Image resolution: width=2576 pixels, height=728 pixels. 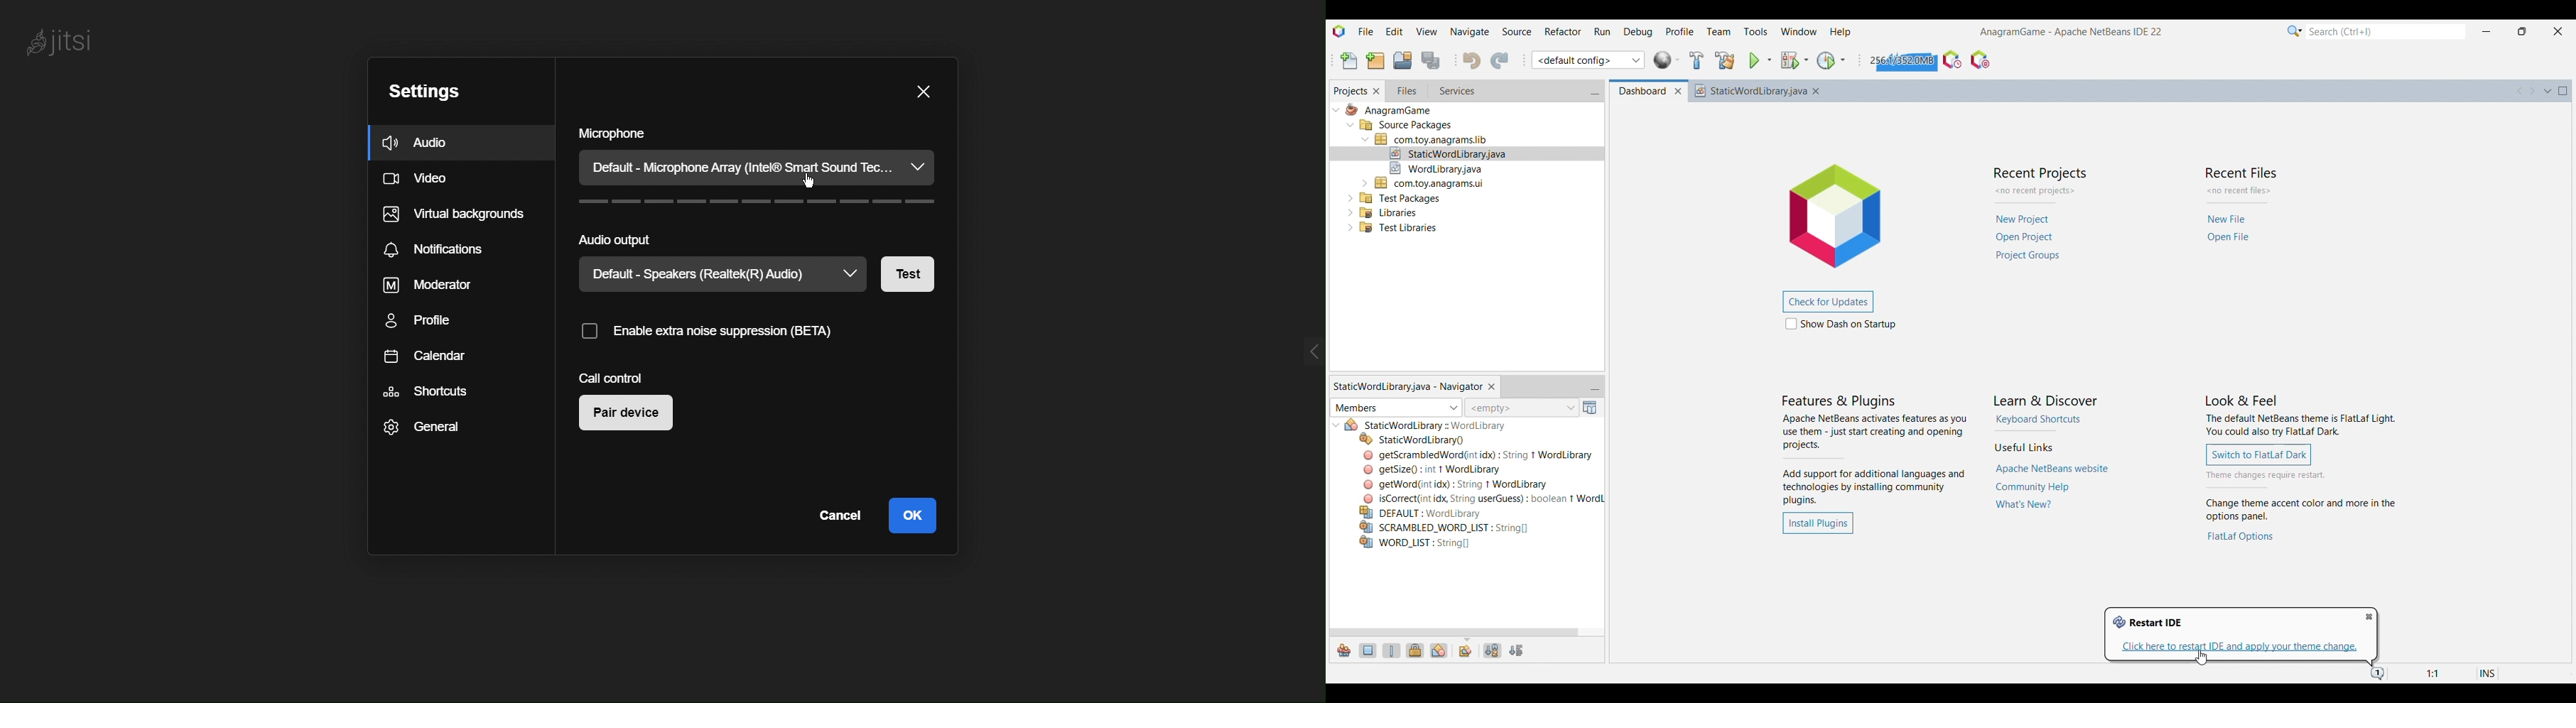 What do you see at coordinates (1396, 408) in the screenshot?
I see `Members/Bean patterns` at bounding box center [1396, 408].